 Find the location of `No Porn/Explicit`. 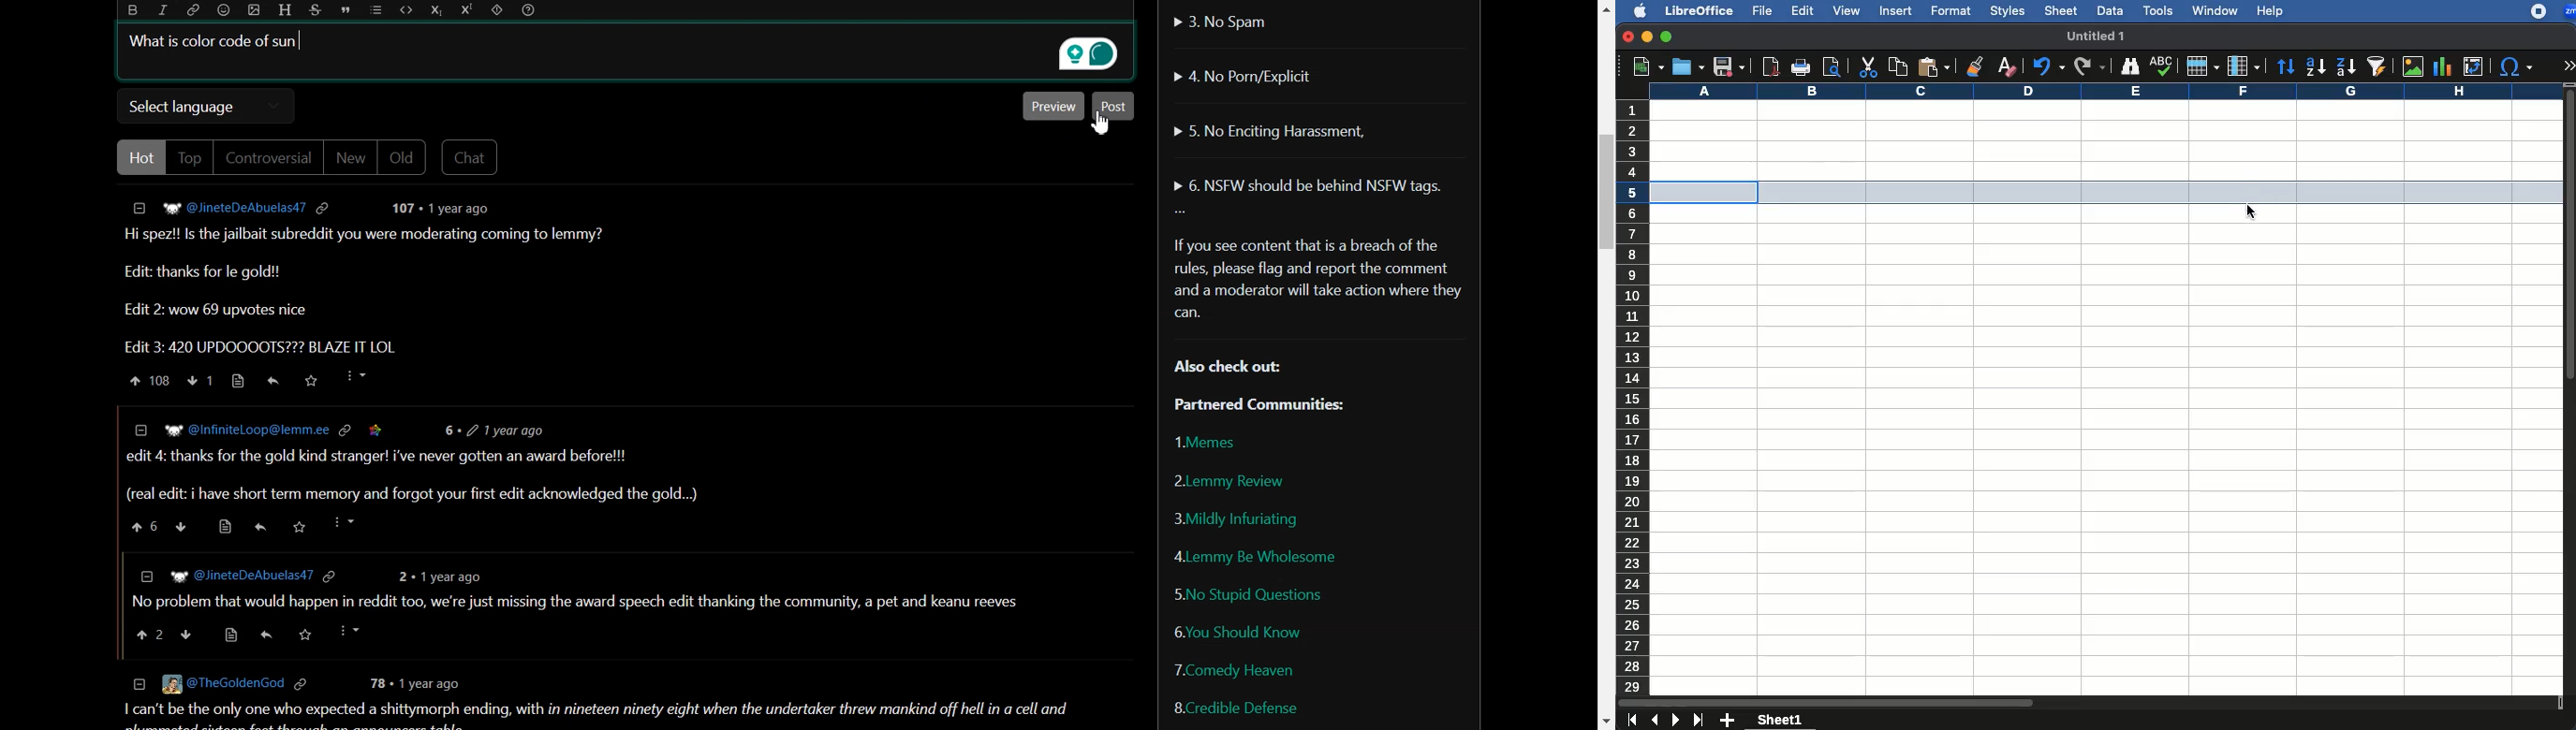

No Porn/Explicit is located at coordinates (1245, 77).